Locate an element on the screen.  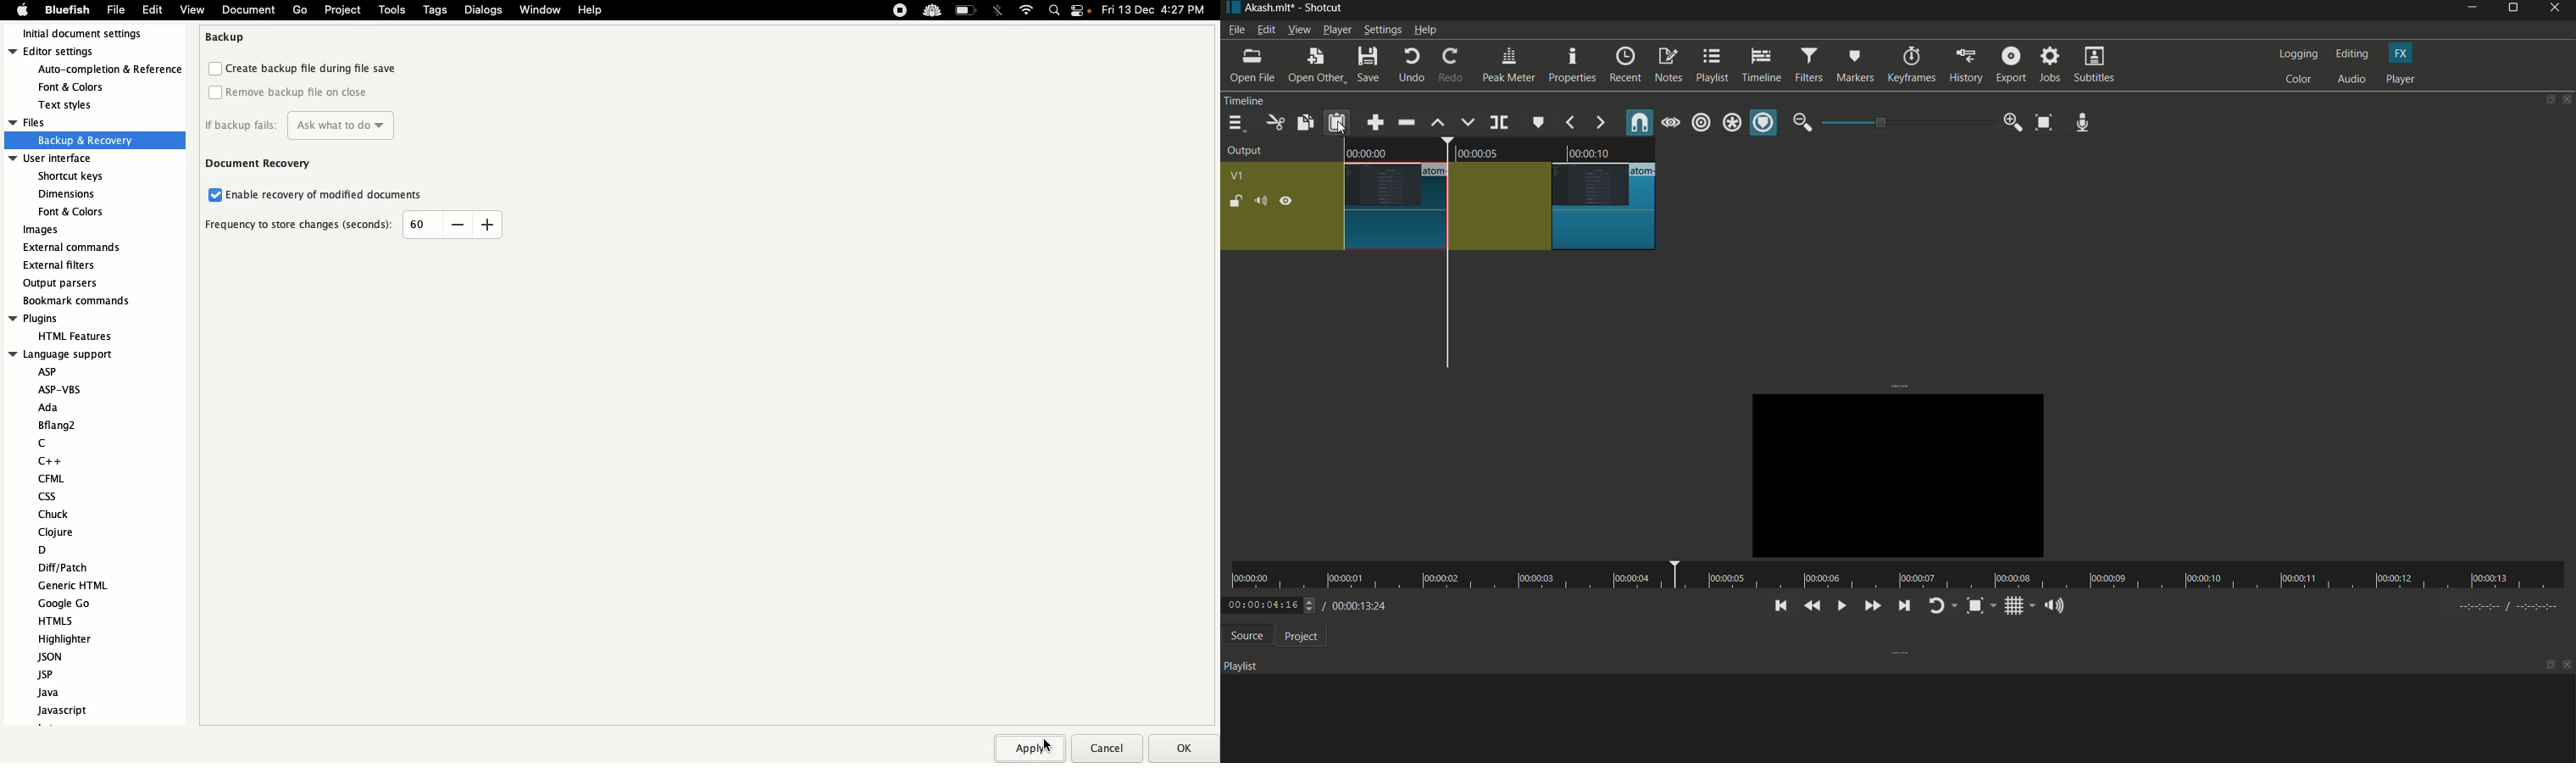
zoom out is located at coordinates (1802, 122).